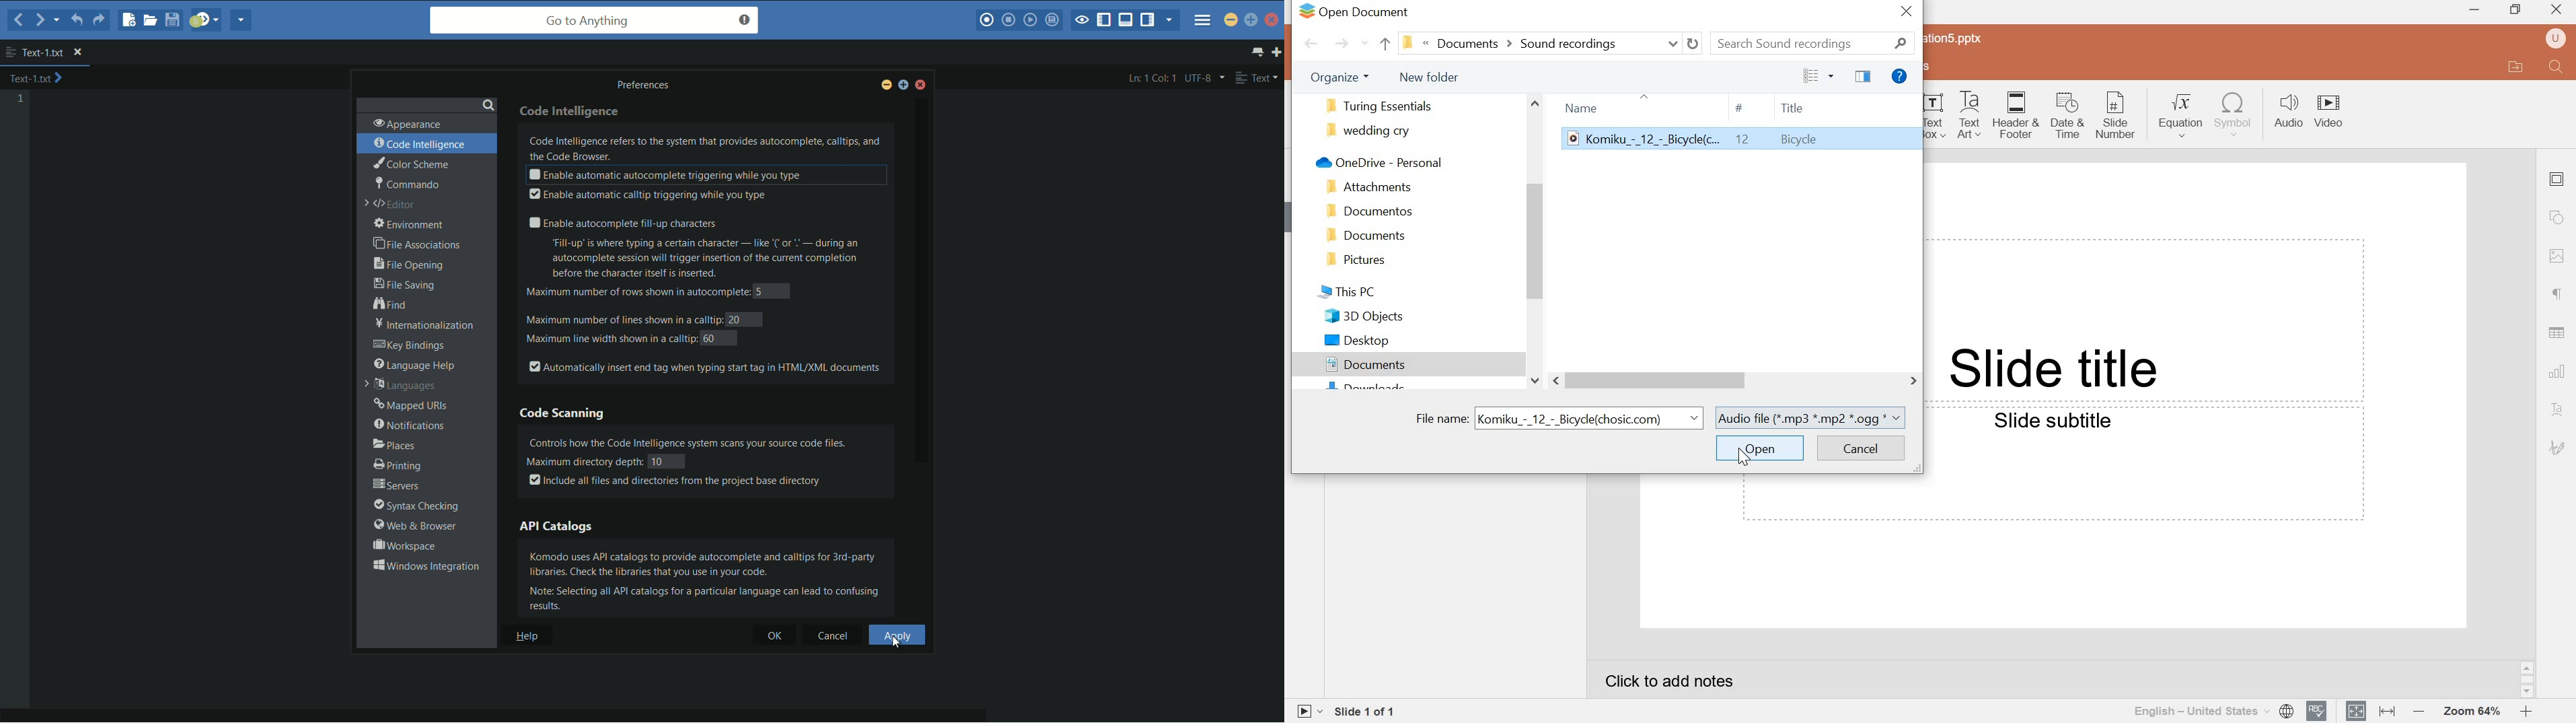  Describe the element at coordinates (761, 291) in the screenshot. I see `5` at that location.